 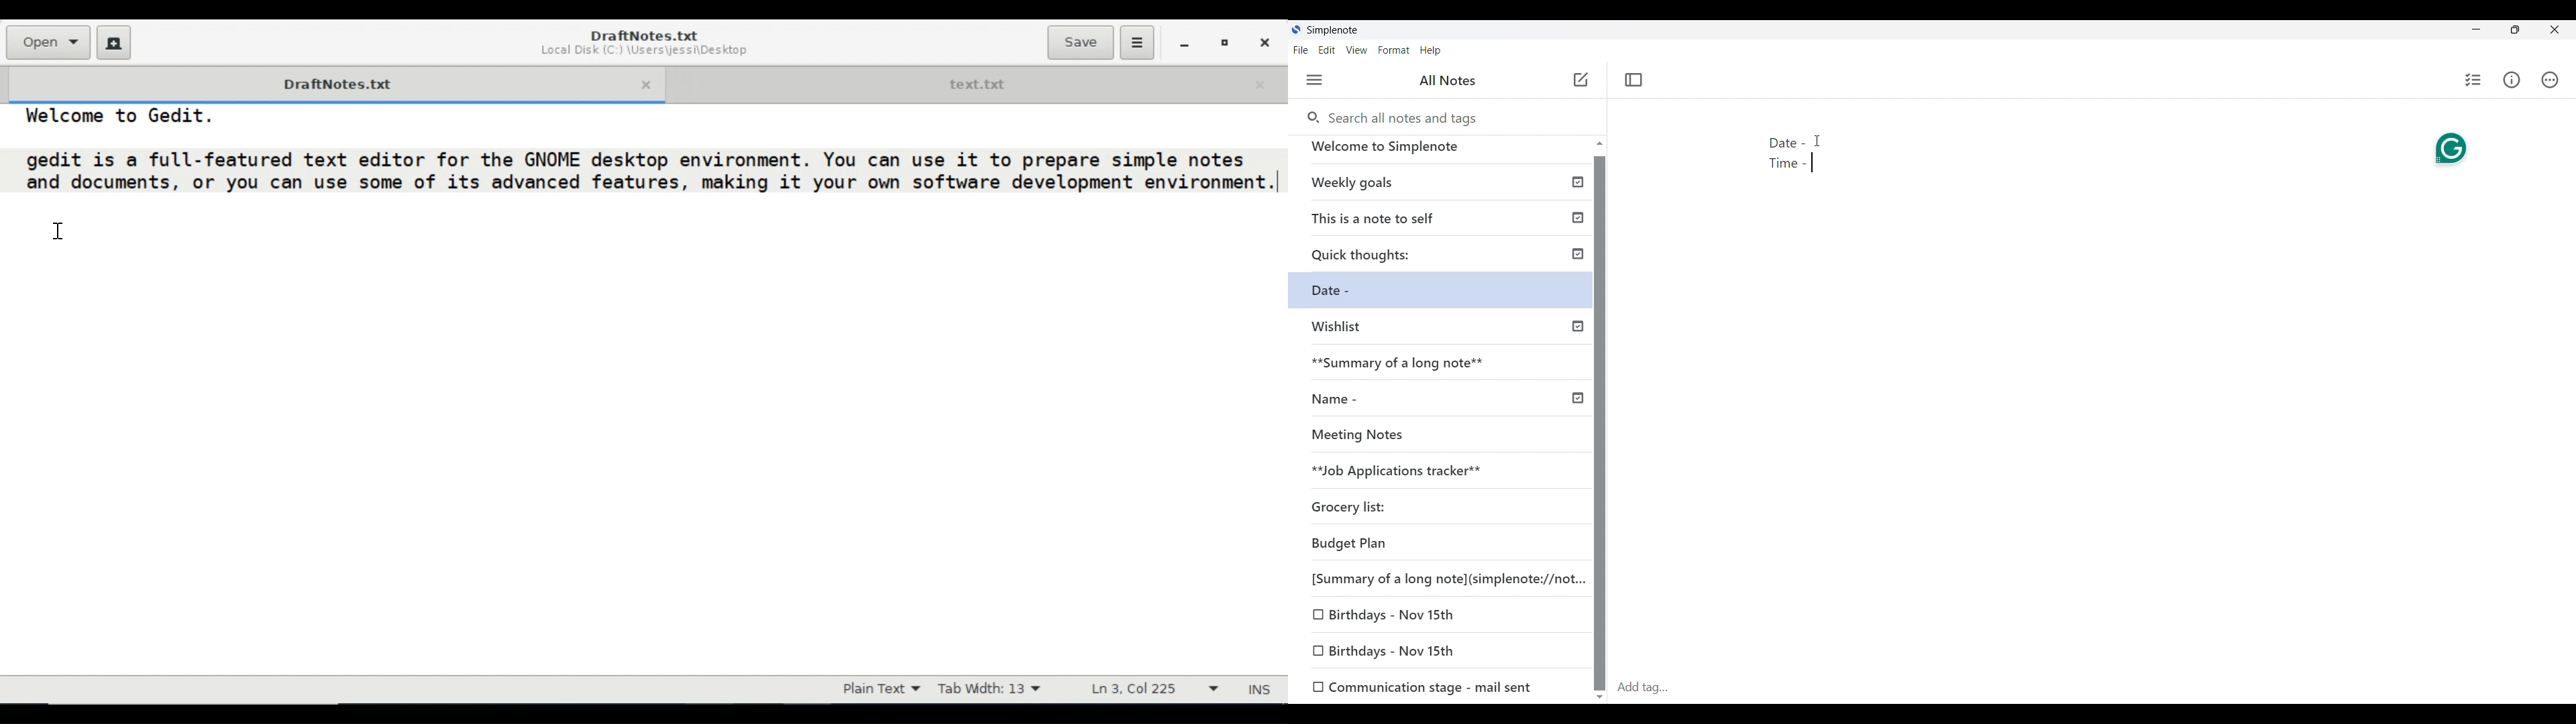 I want to click on Unpublished note, so click(x=1390, y=652).